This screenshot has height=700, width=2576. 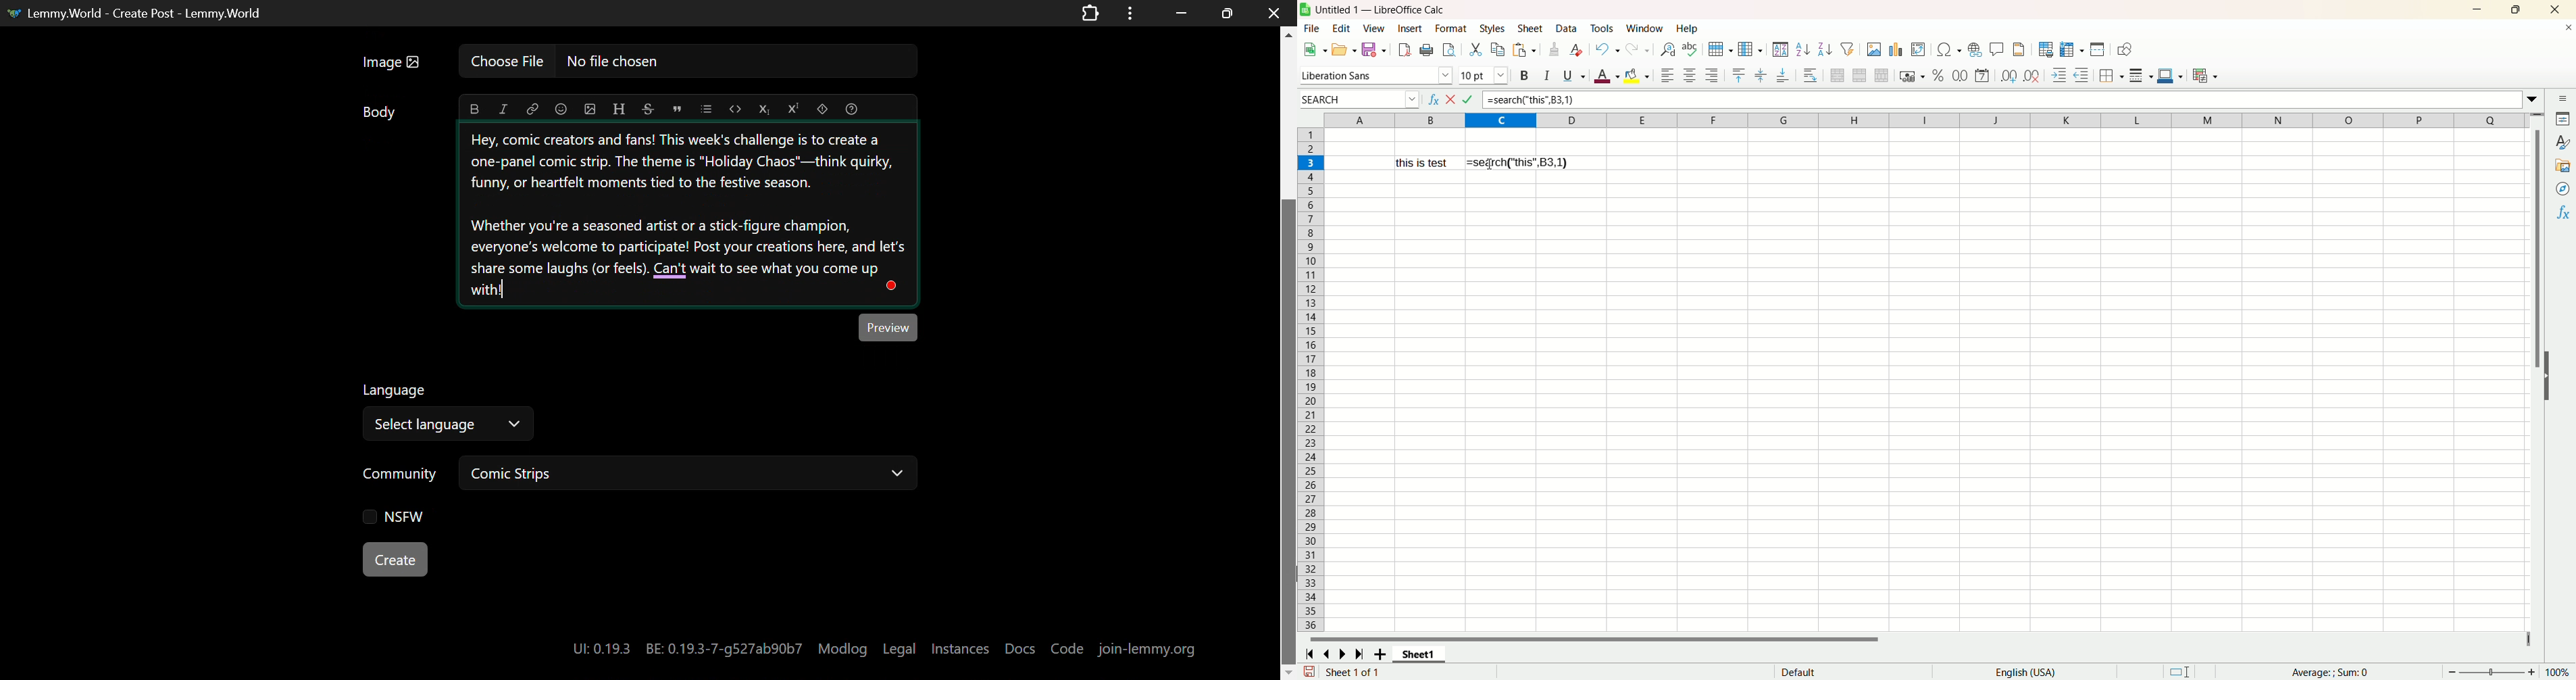 What do you see at coordinates (1376, 29) in the screenshot?
I see `view` at bounding box center [1376, 29].